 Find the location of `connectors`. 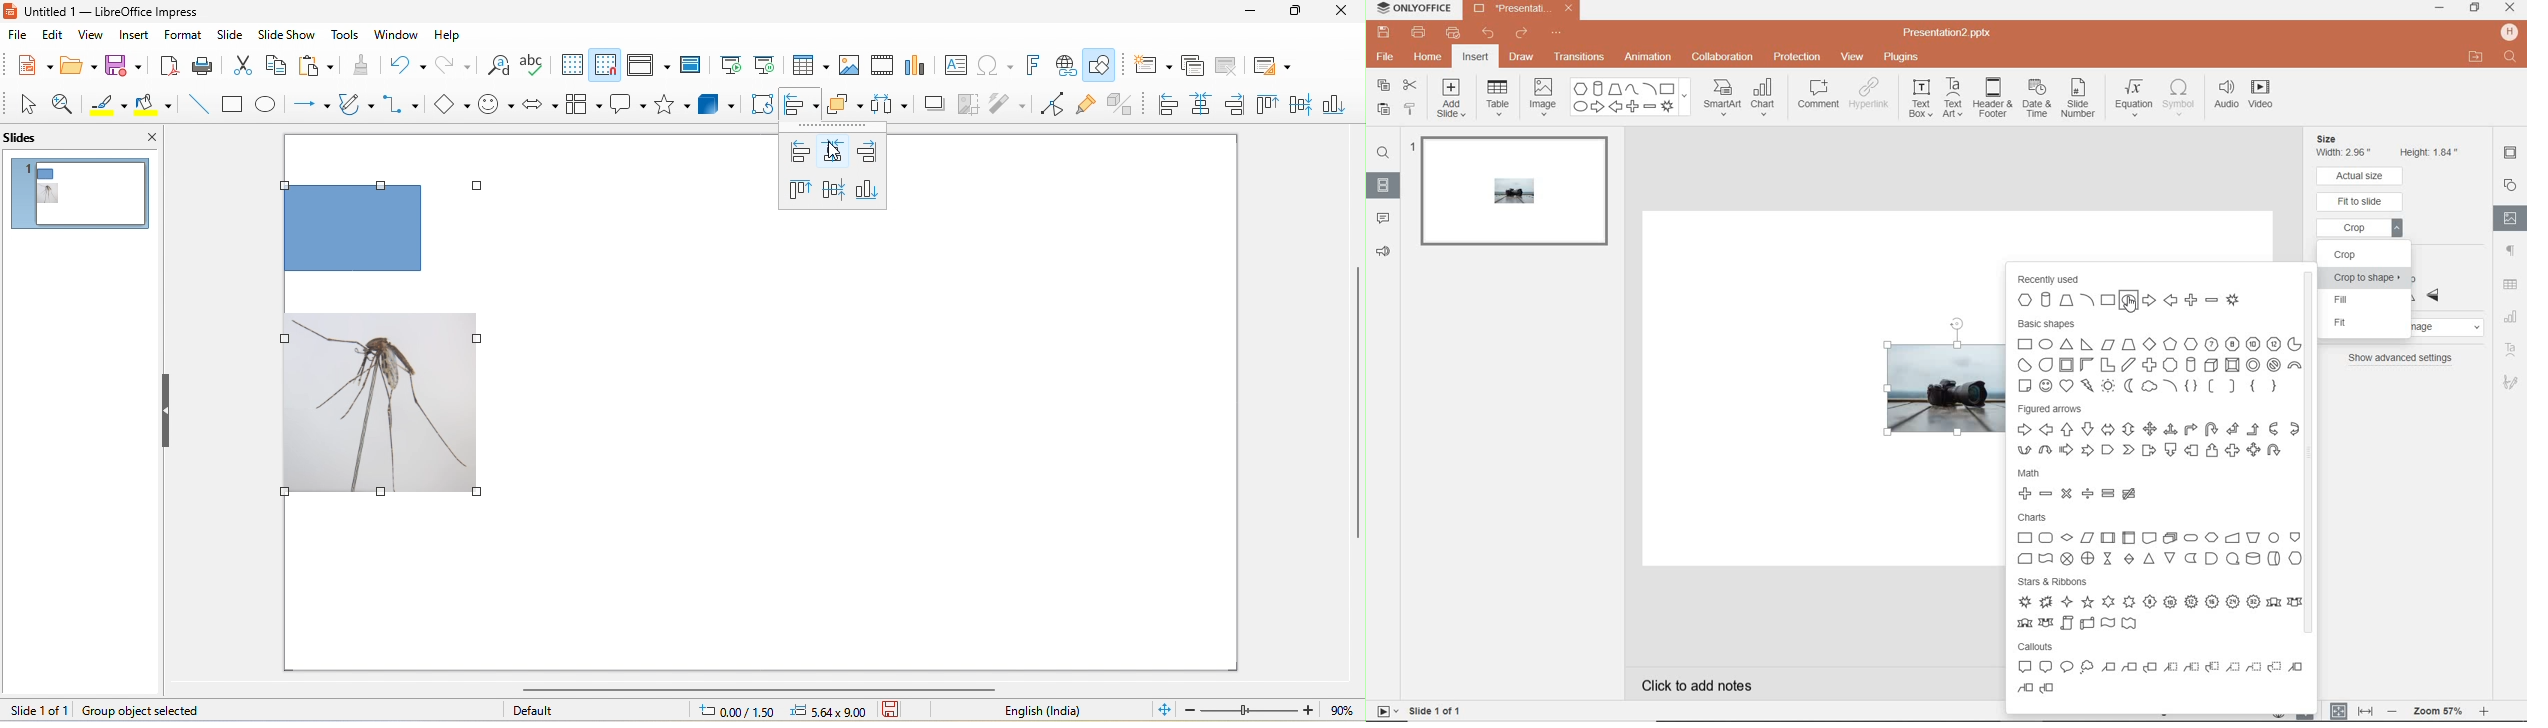

connectors is located at coordinates (402, 106).